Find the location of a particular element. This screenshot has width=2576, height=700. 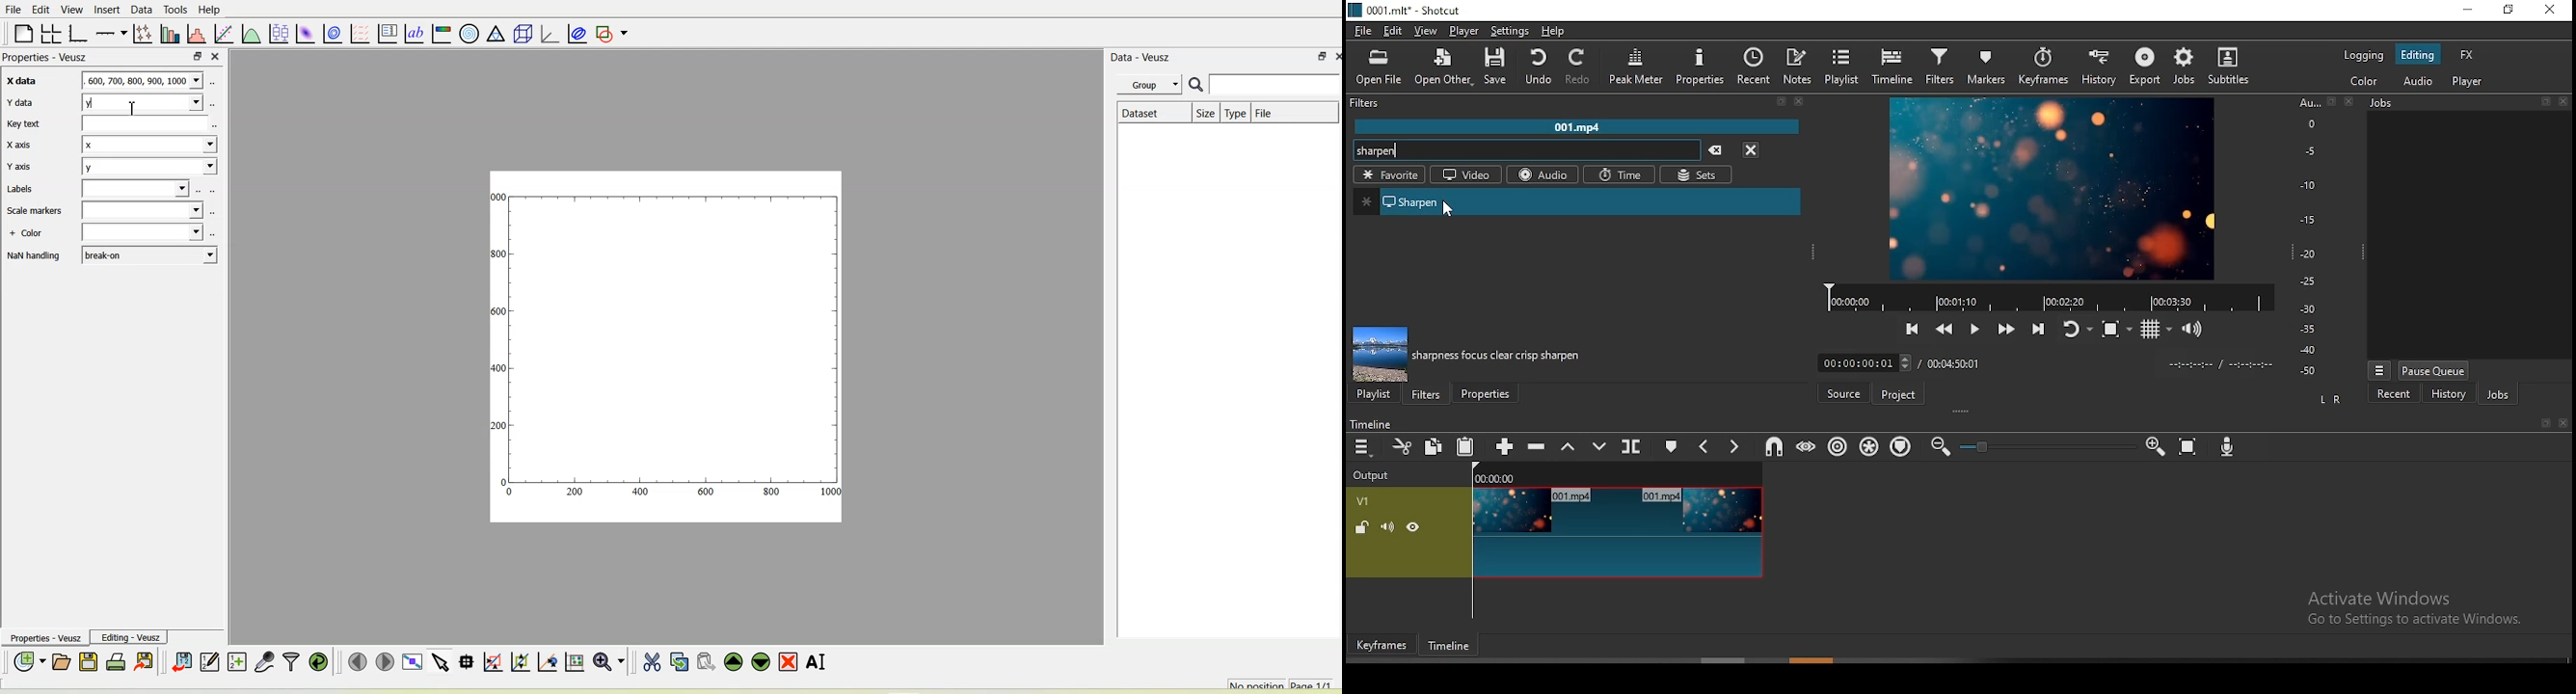

pause queue is located at coordinates (2432, 370).